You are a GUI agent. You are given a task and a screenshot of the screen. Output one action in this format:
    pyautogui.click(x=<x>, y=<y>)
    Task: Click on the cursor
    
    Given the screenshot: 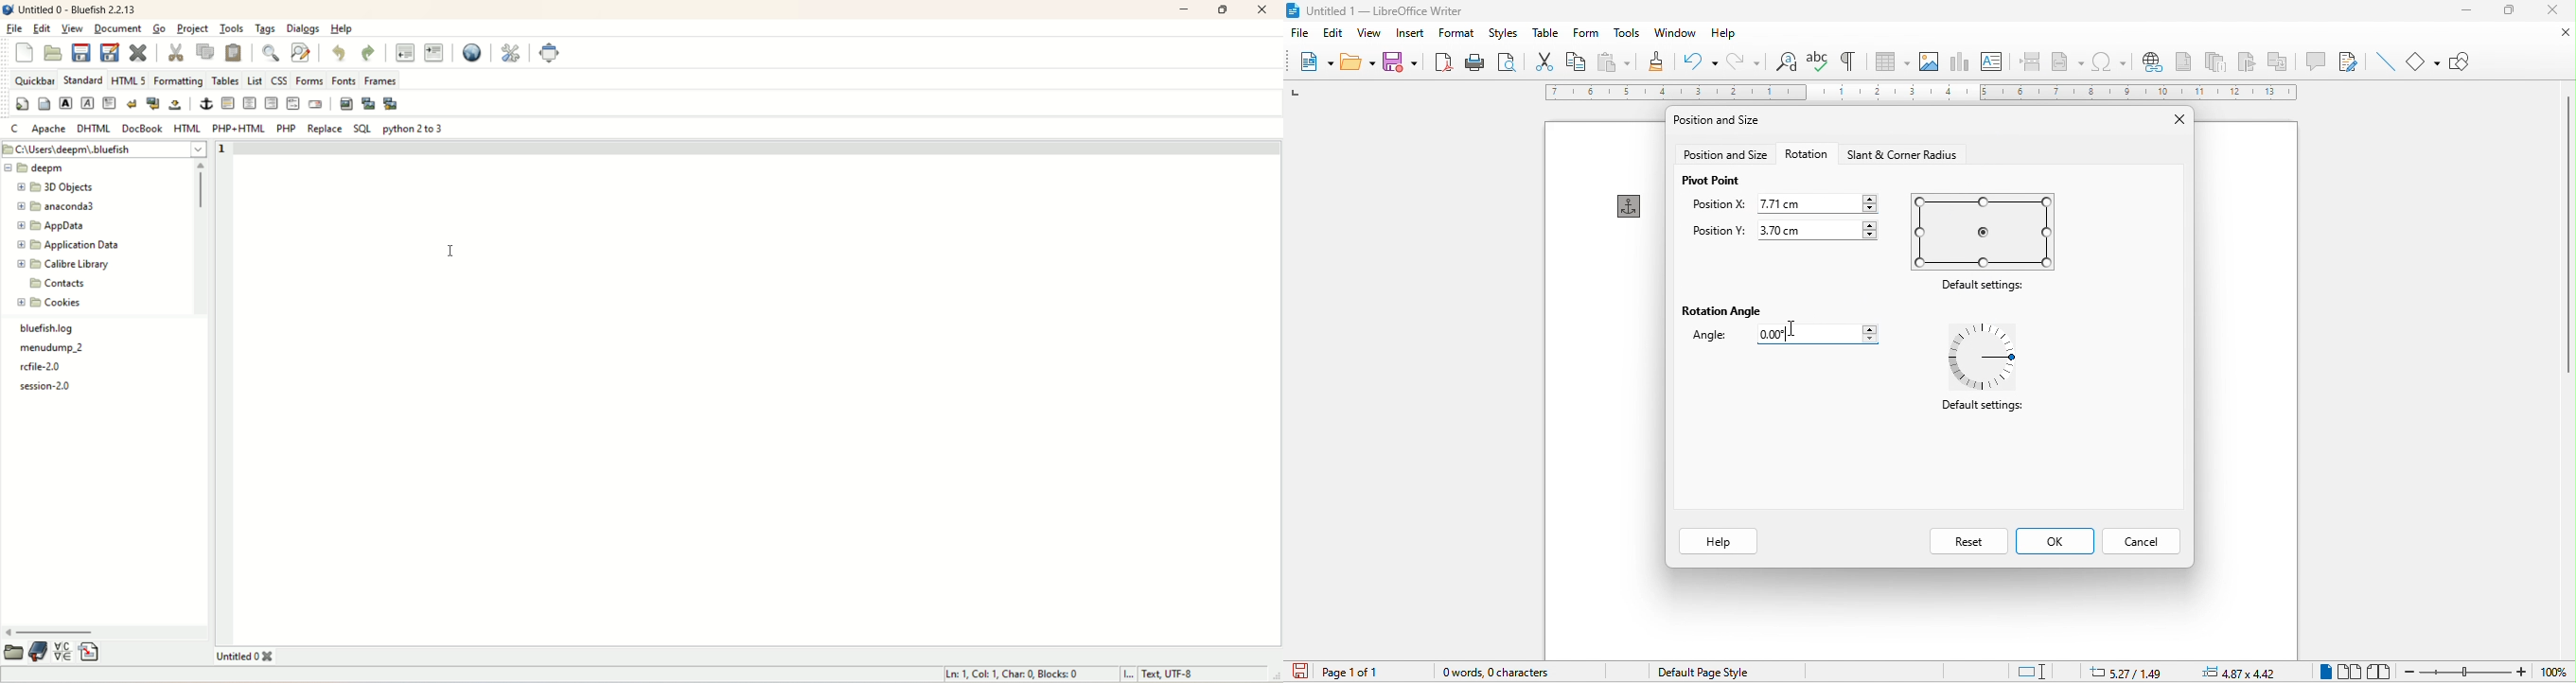 What is the action you would take?
    pyautogui.click(x=455, y=251)
    